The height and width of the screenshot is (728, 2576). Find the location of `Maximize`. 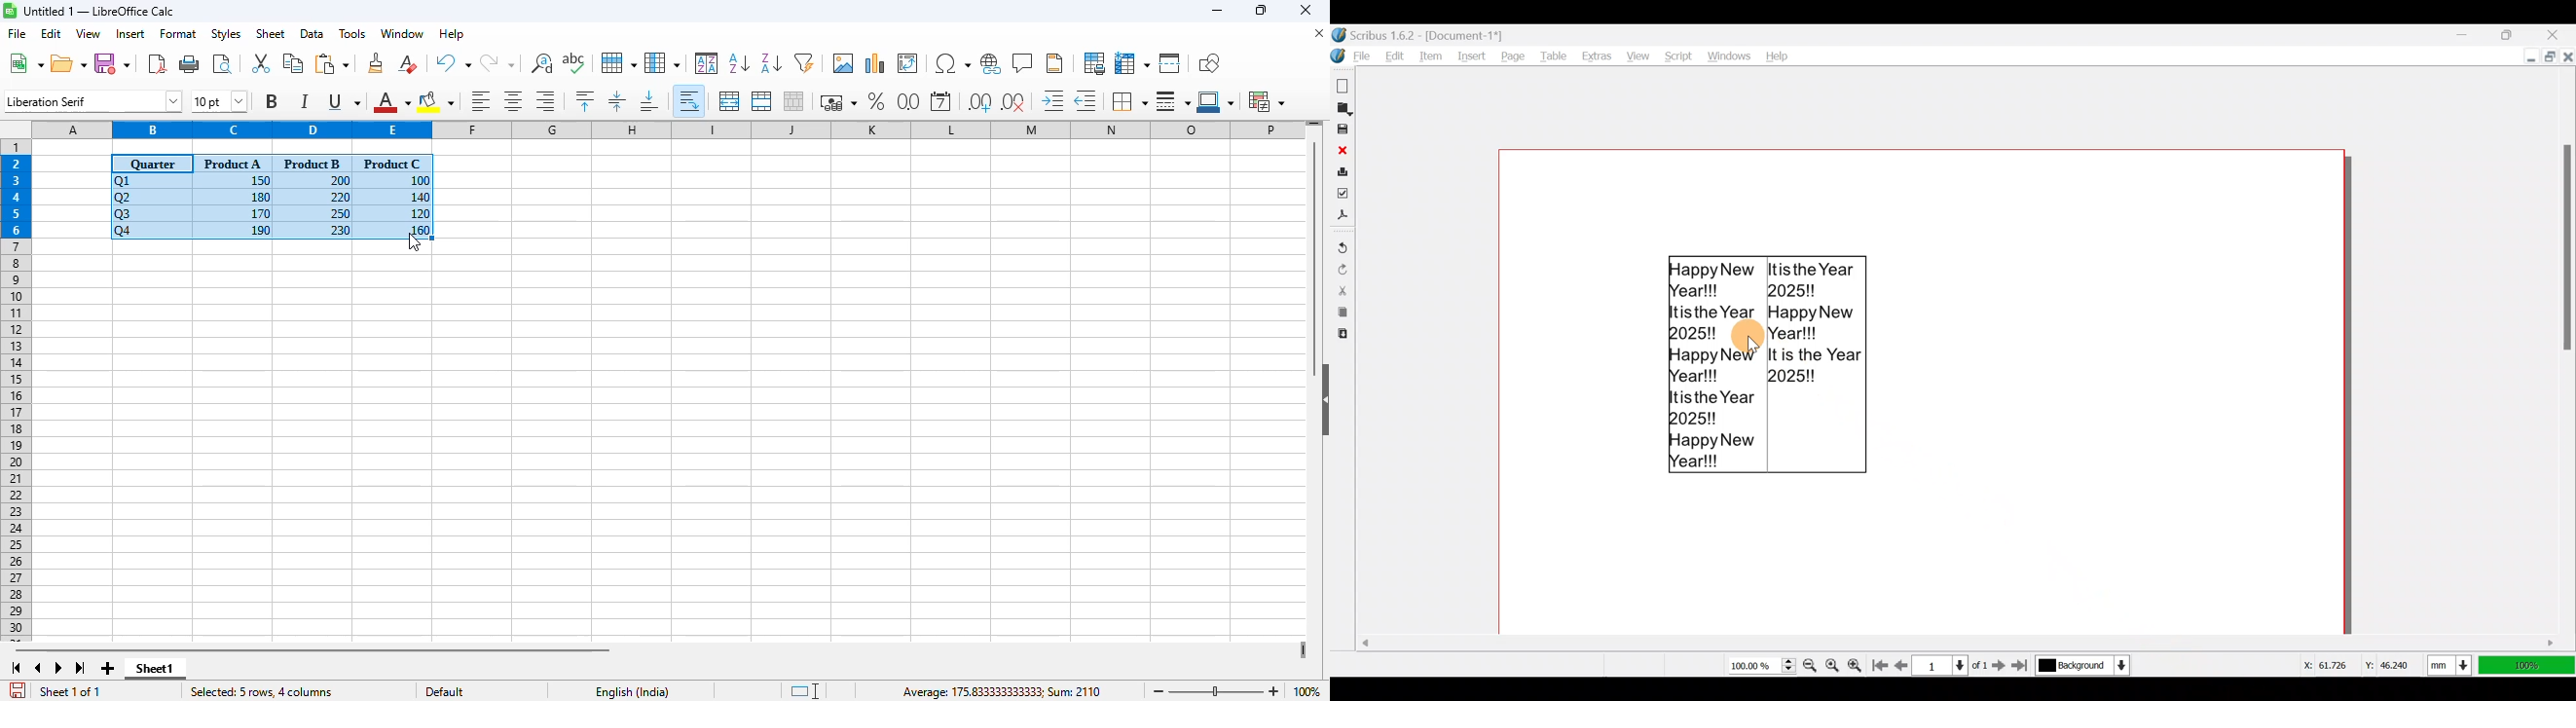

Maximize is located at coordinates (2546, 57).